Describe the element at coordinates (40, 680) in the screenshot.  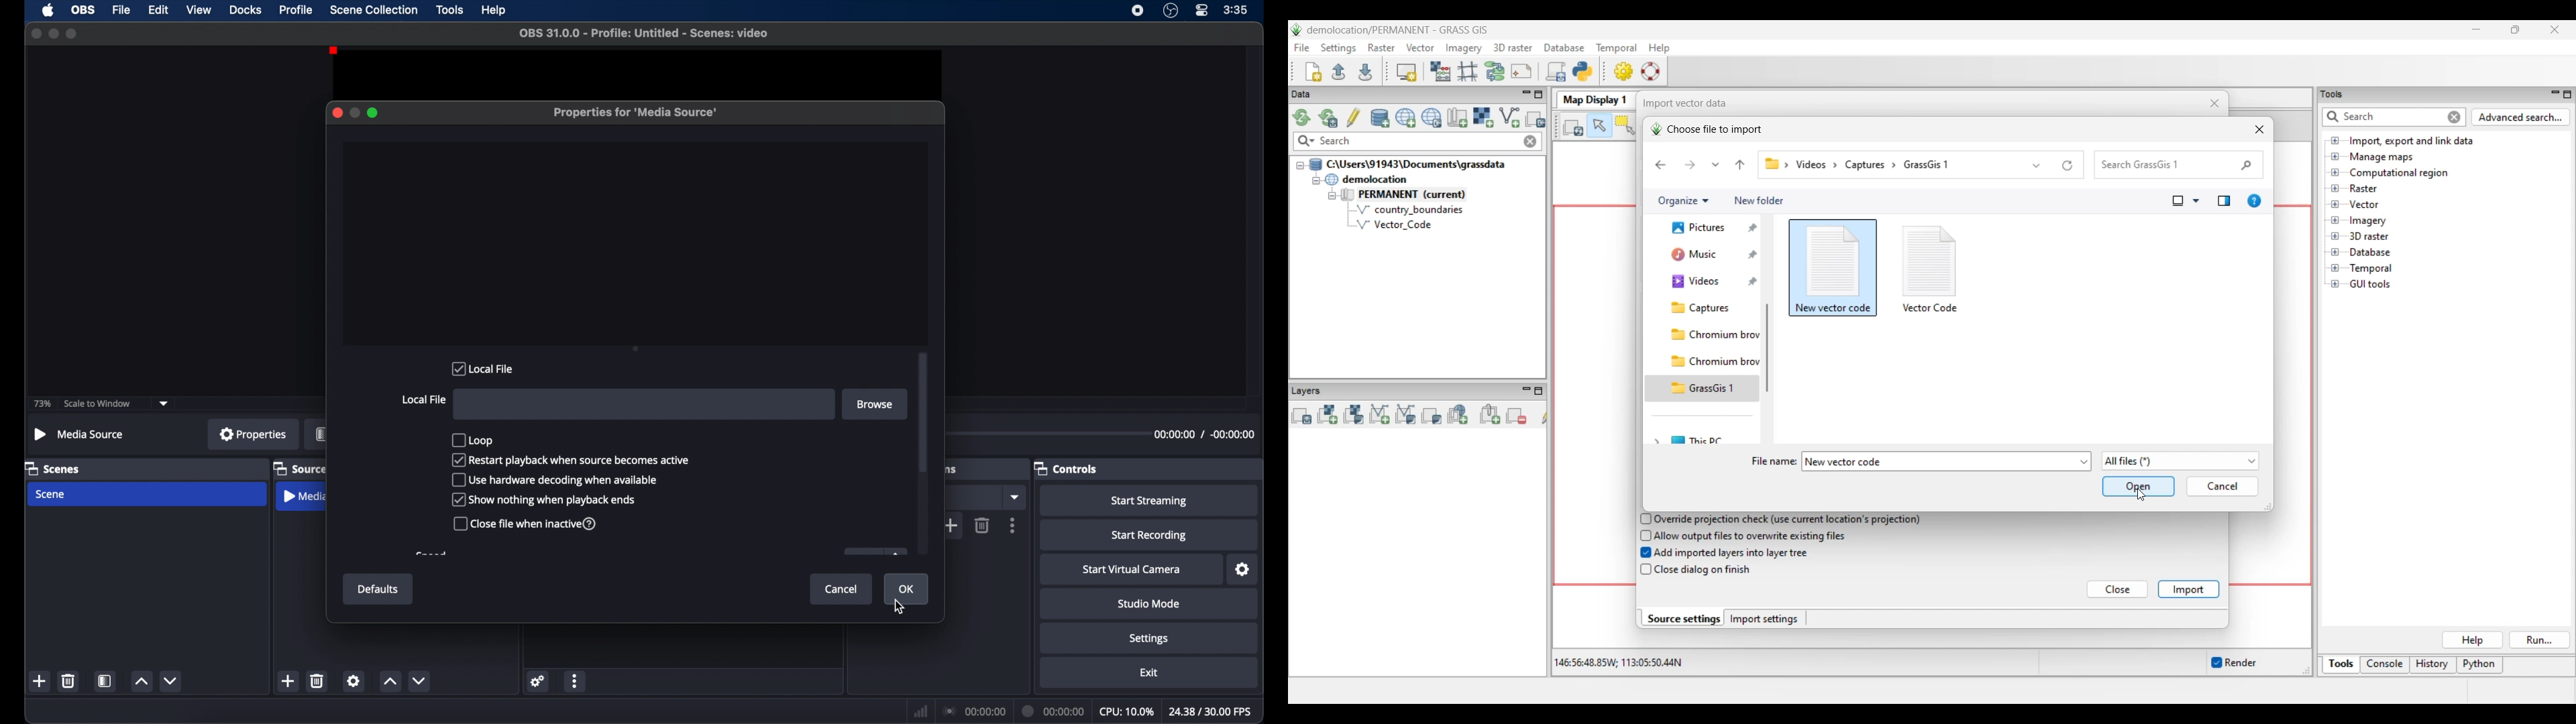
I see `add` at that location.